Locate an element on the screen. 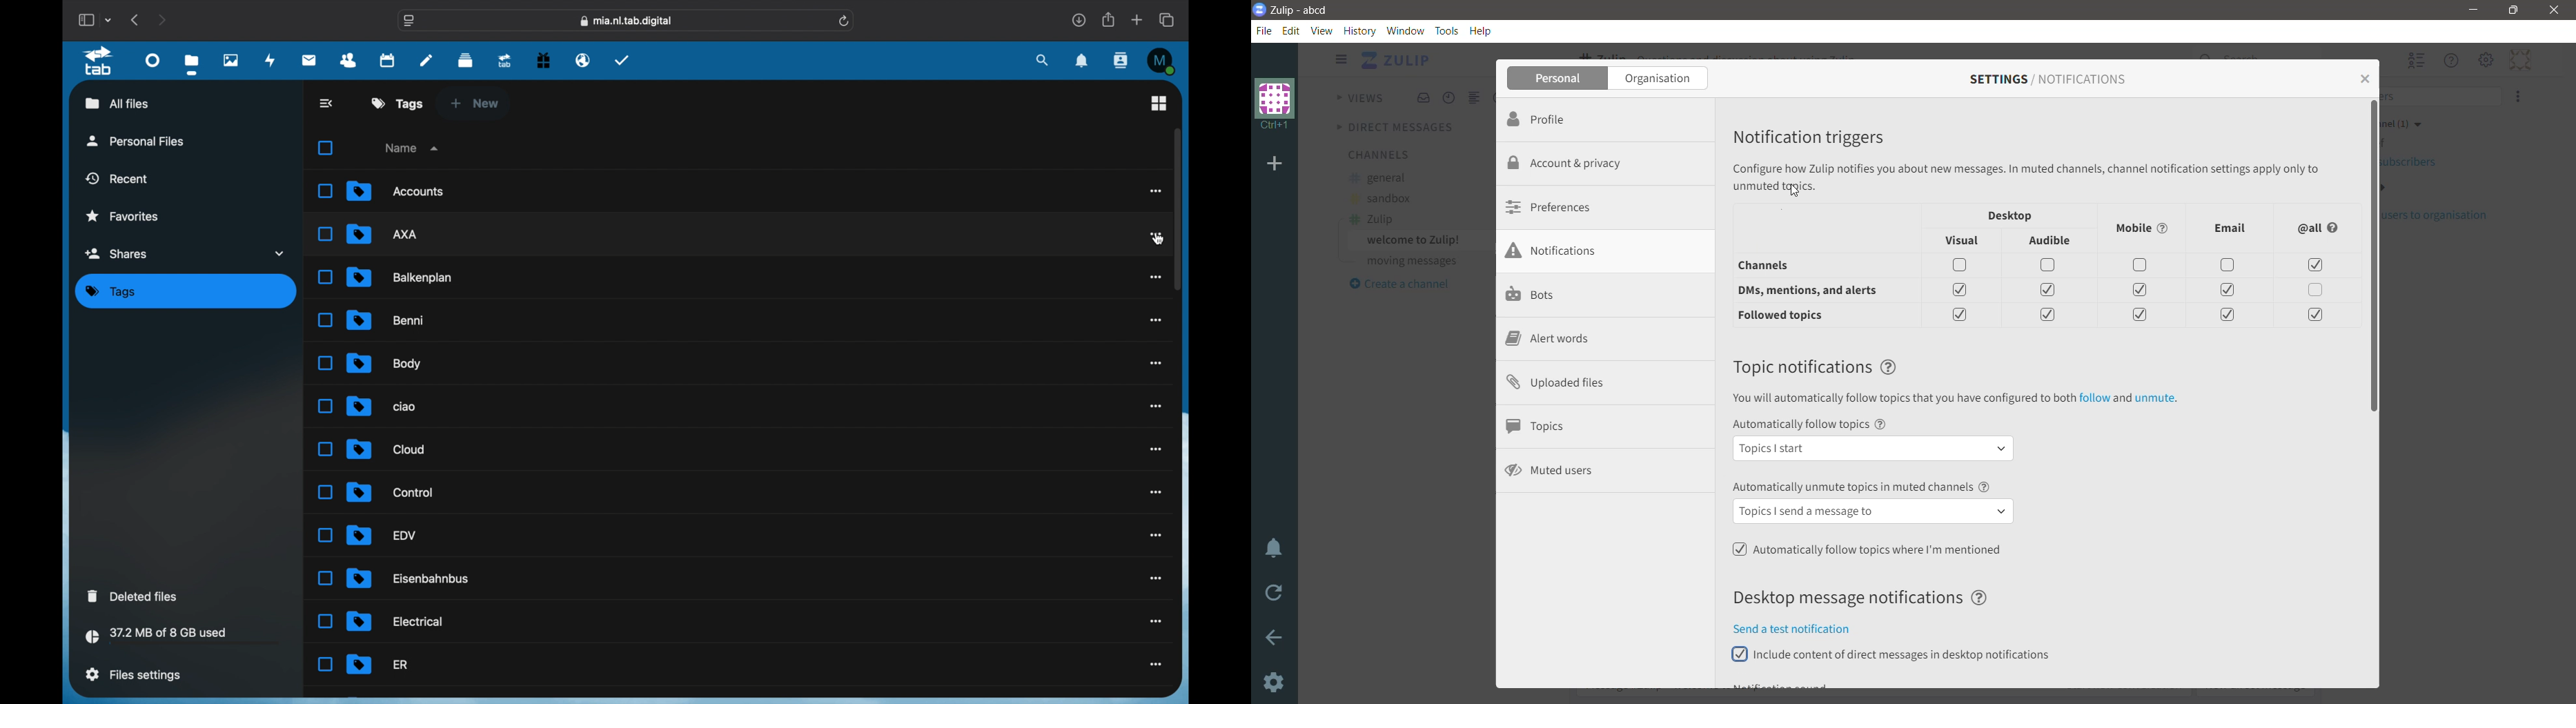  more options is located at coordinates (1156, 450).